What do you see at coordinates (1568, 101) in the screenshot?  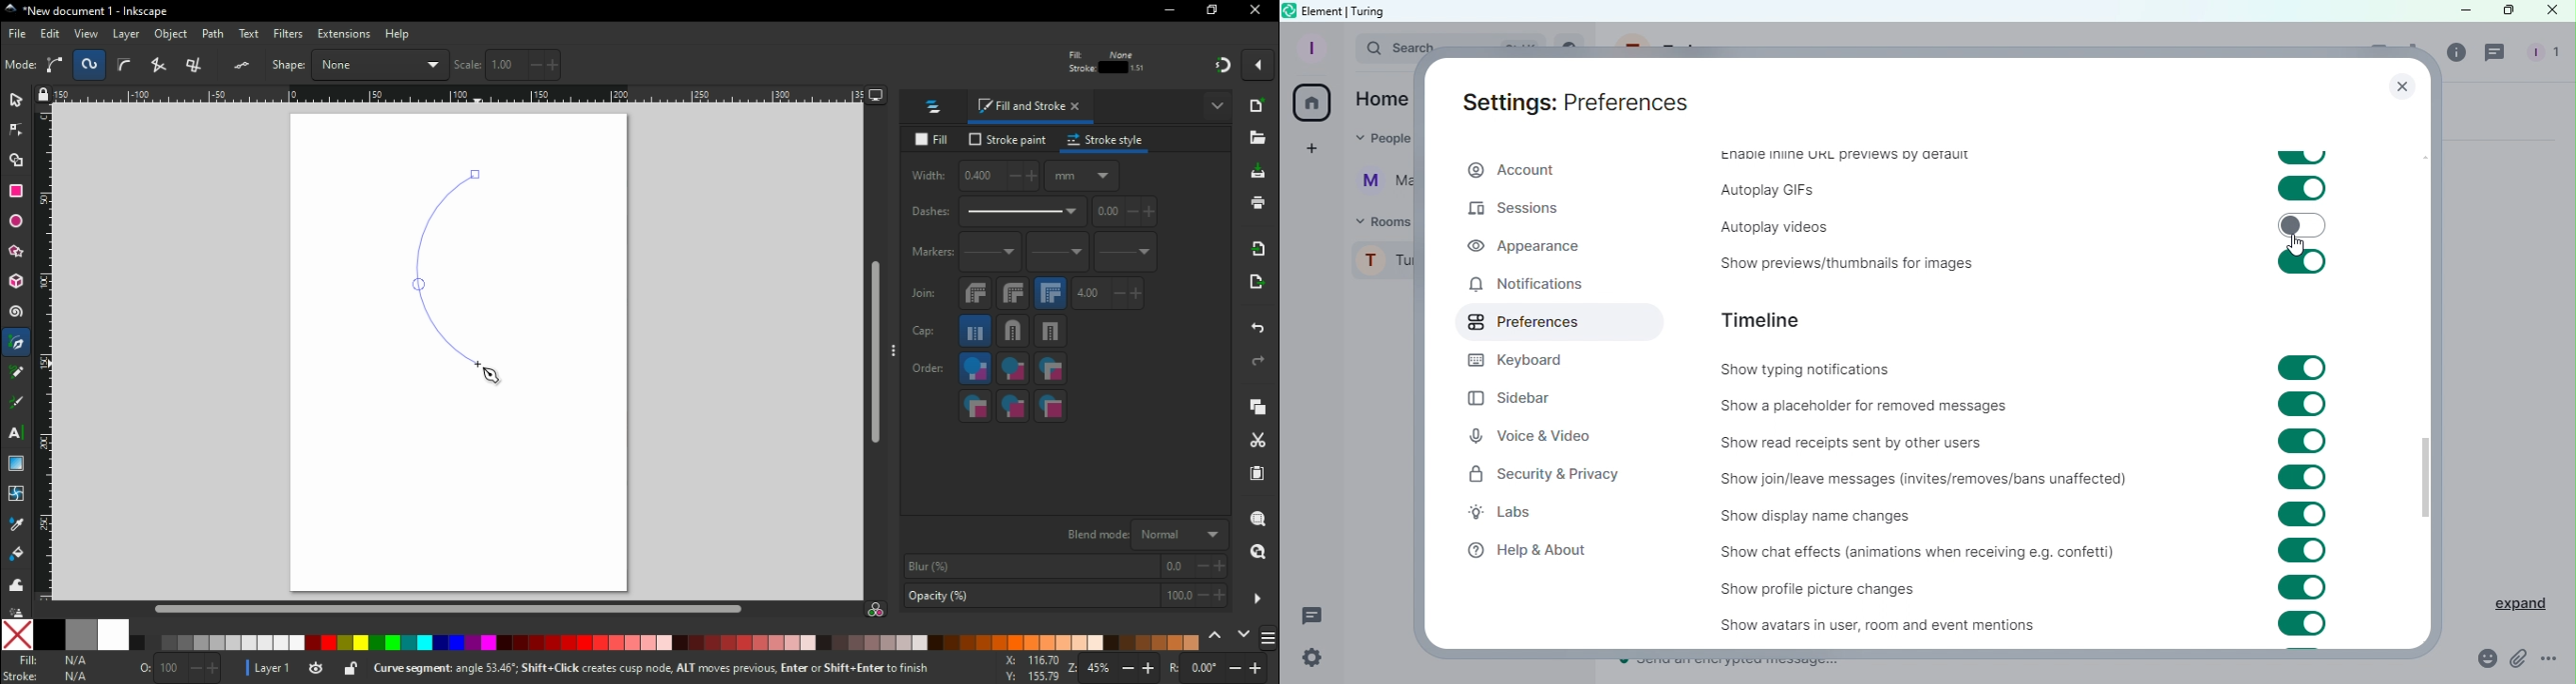 I see `Settings: Preferences` at bounding box center [1568, 101].